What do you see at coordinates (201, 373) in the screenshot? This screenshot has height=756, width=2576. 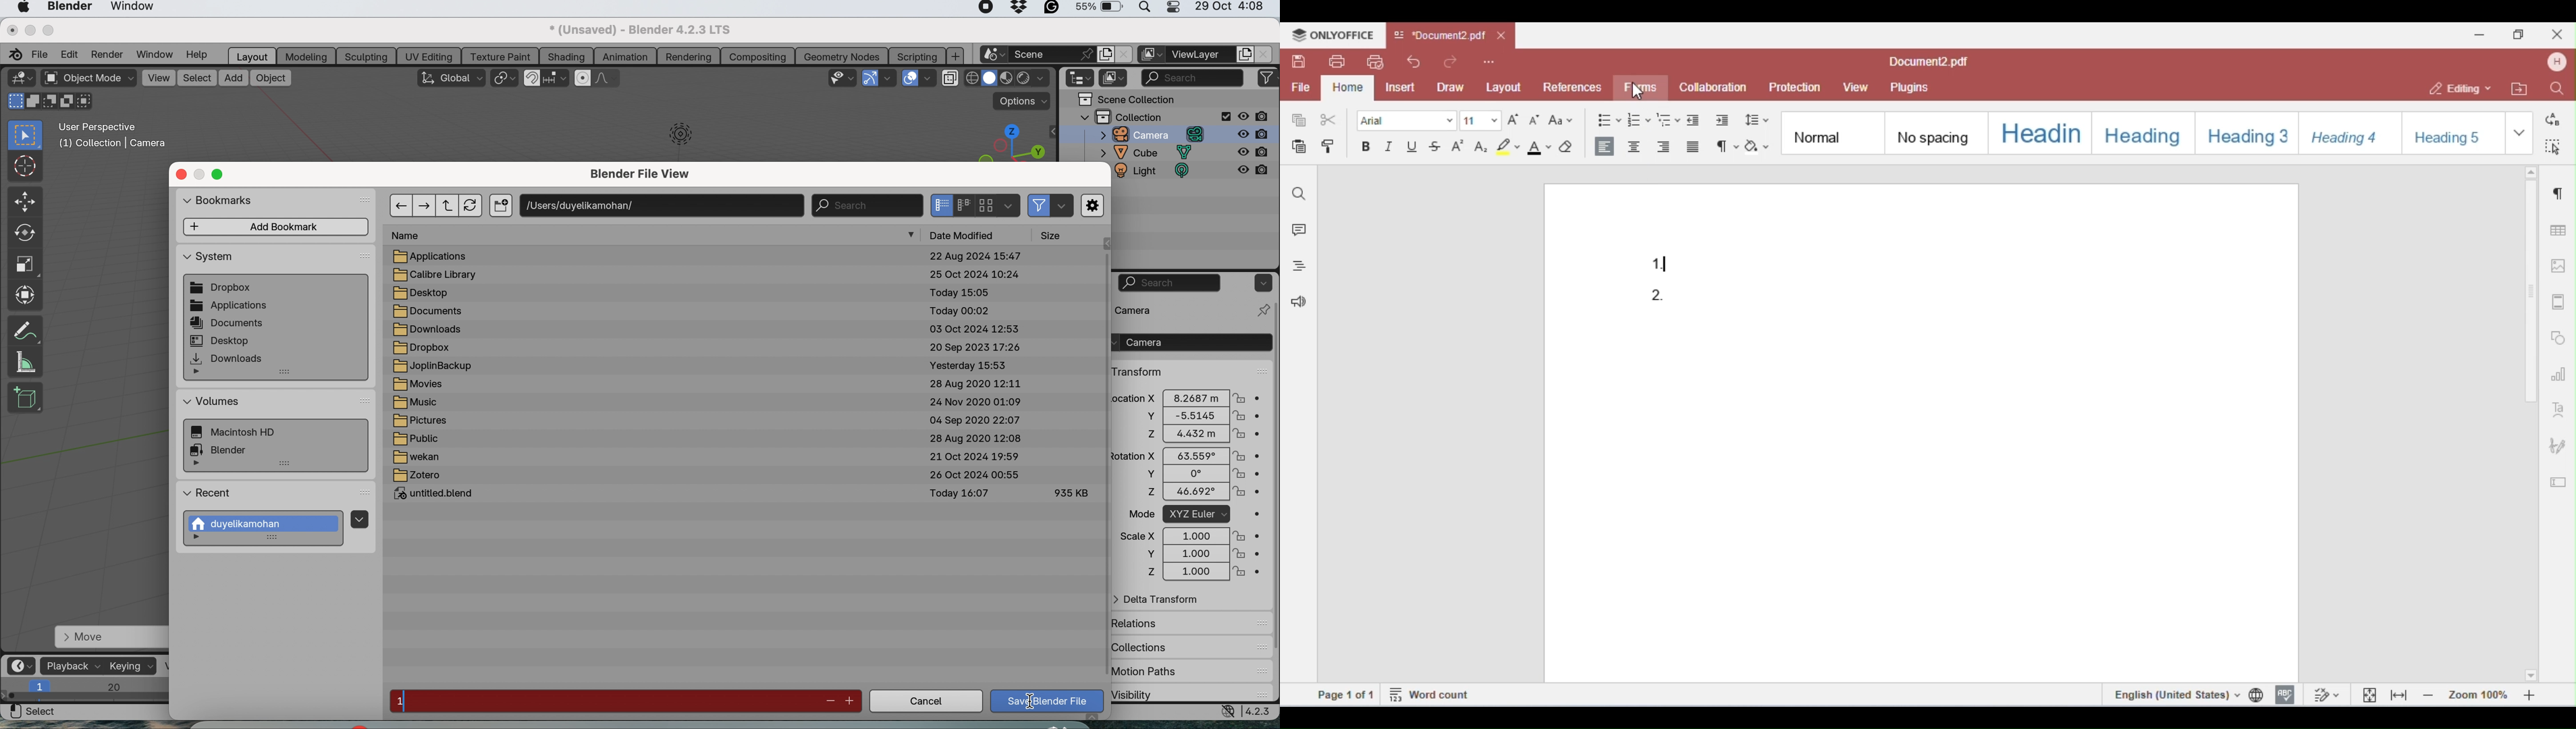 I see `more` at bounding box center [201, 373].